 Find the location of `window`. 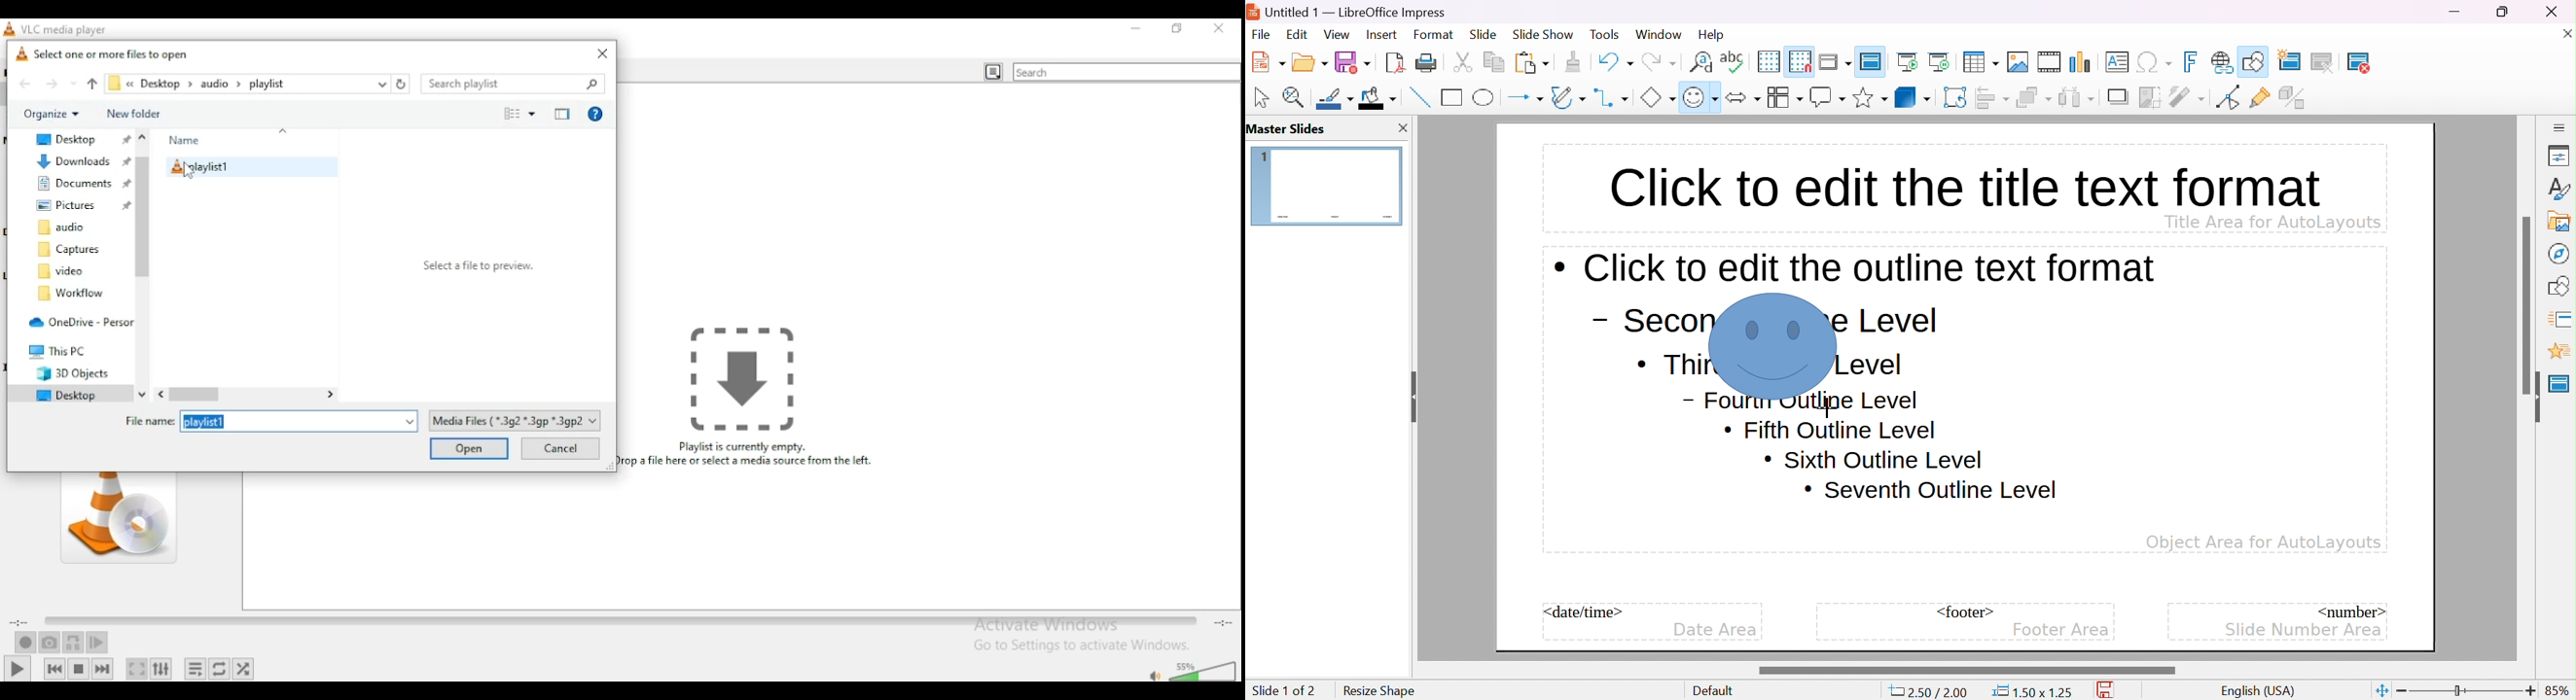

window is located at coordinates (1658, 34).